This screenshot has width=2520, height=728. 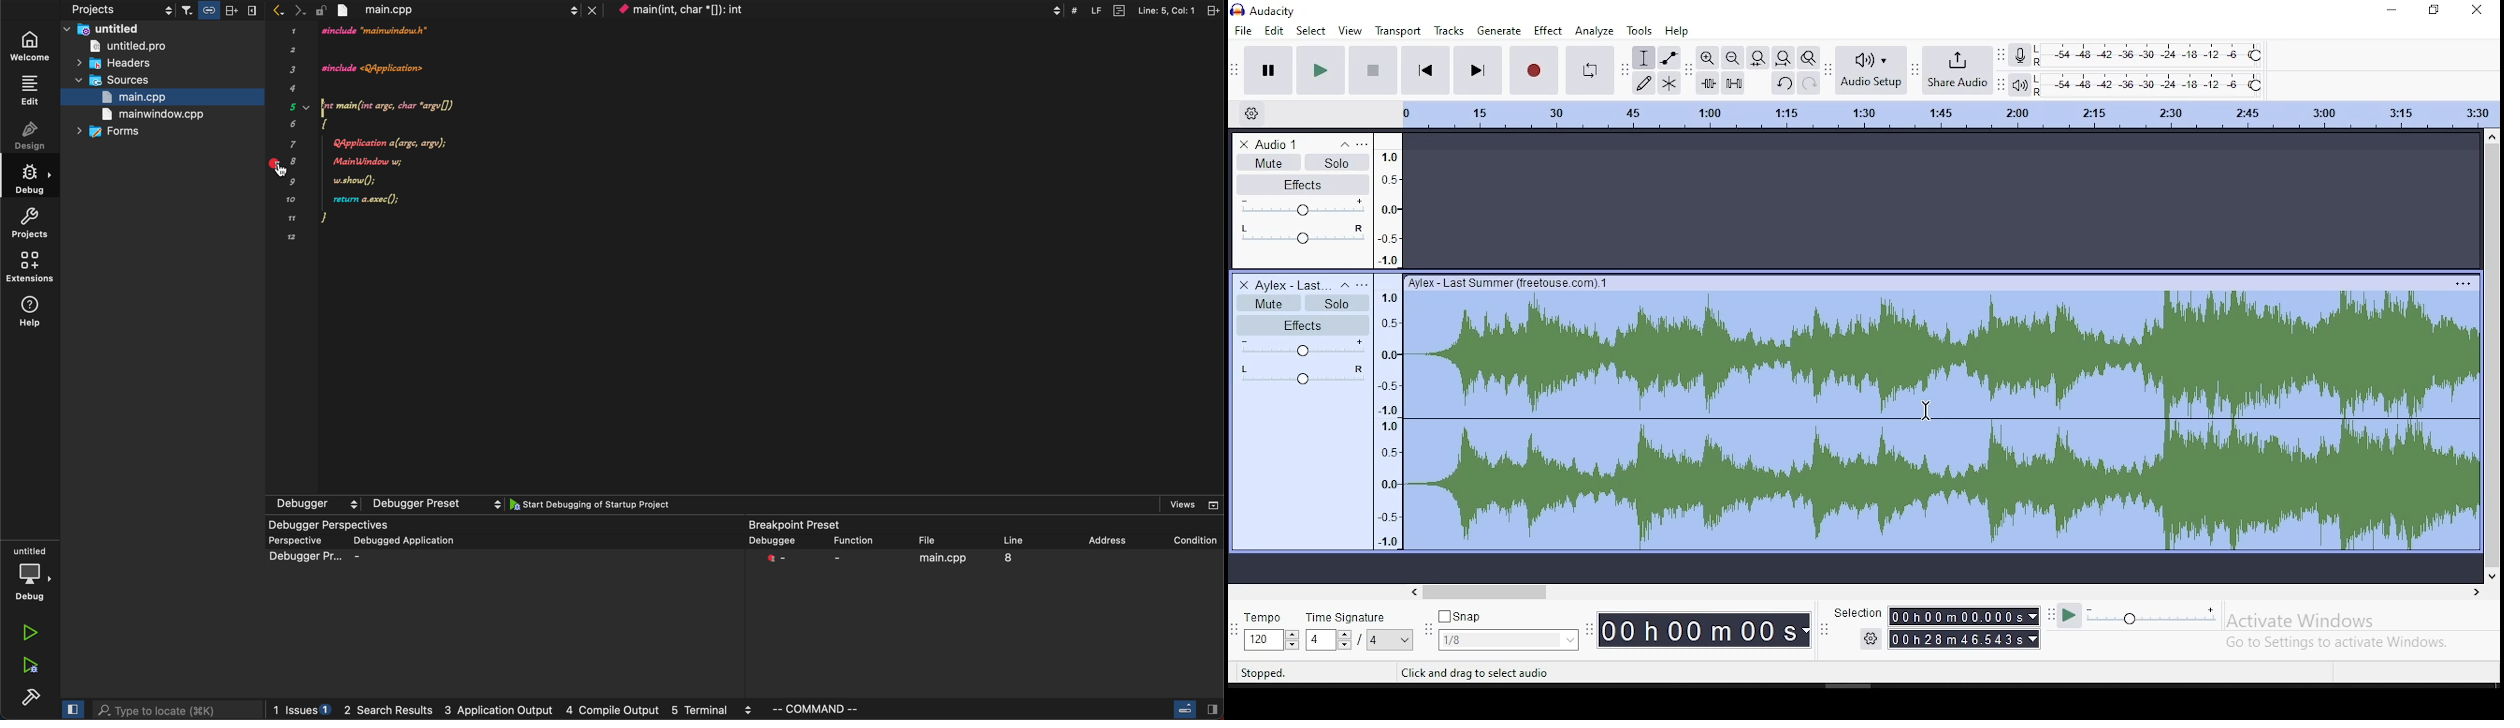 What do you see at coordinates (1320, 70) in the screenshot?
I see `pause` at bounding box center [1320, 70].